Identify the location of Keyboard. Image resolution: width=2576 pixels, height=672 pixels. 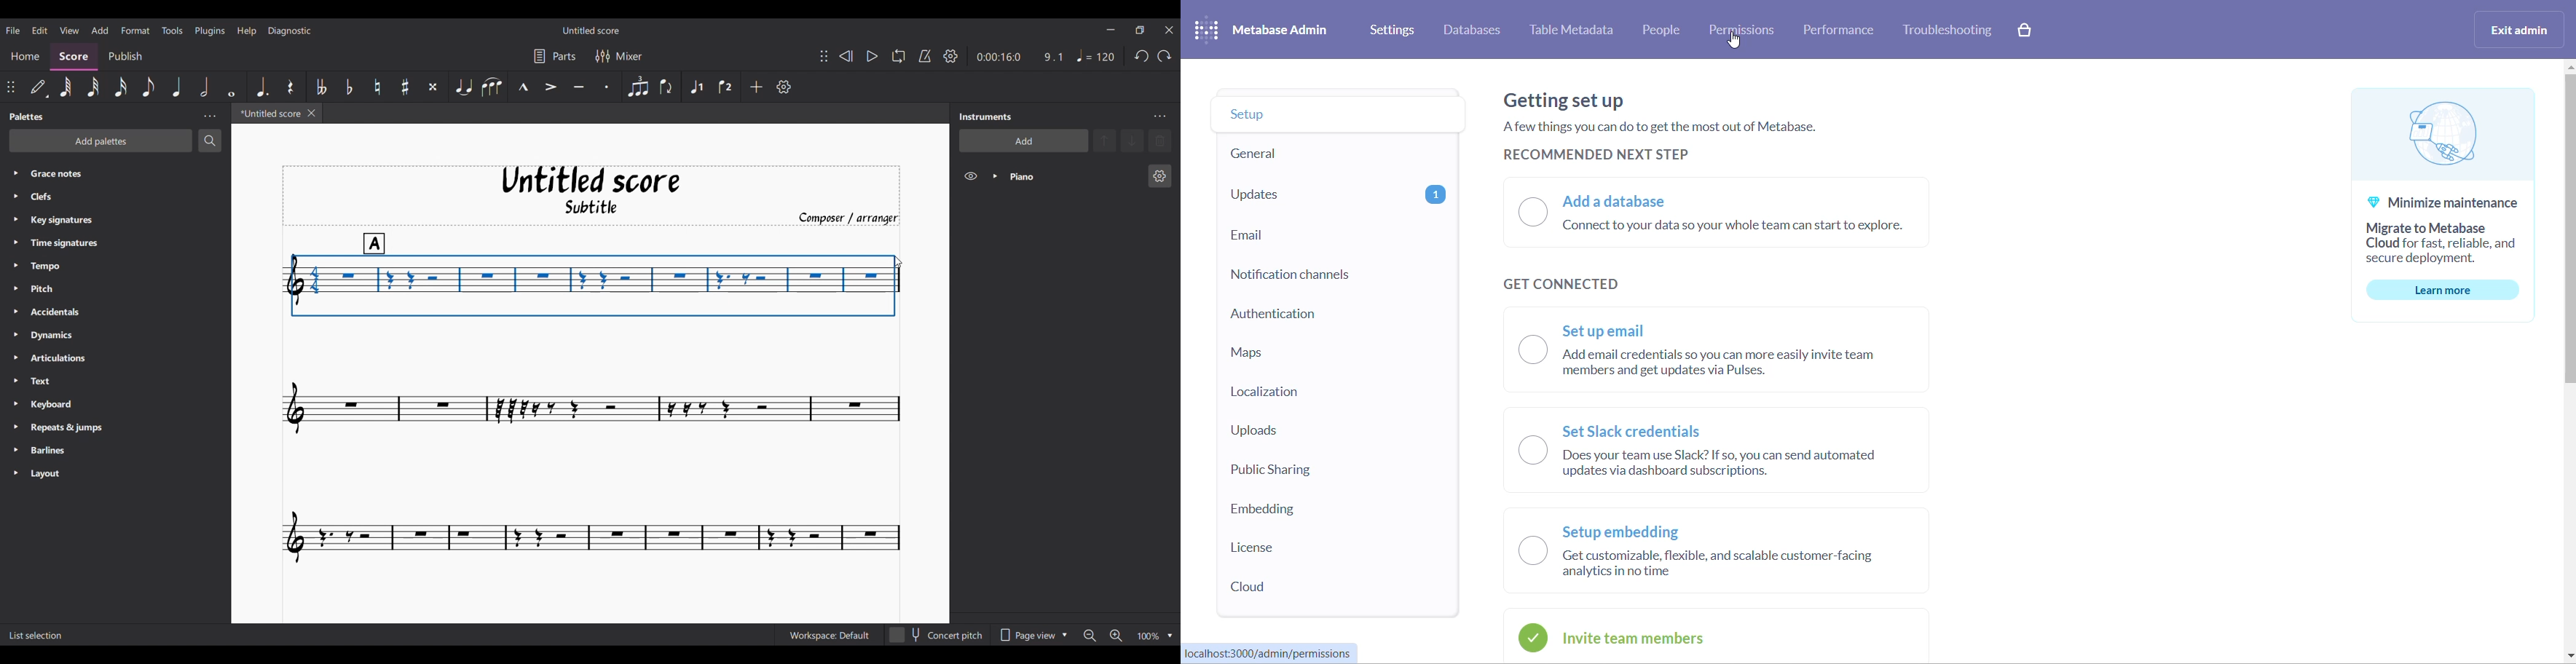
(66, 406).